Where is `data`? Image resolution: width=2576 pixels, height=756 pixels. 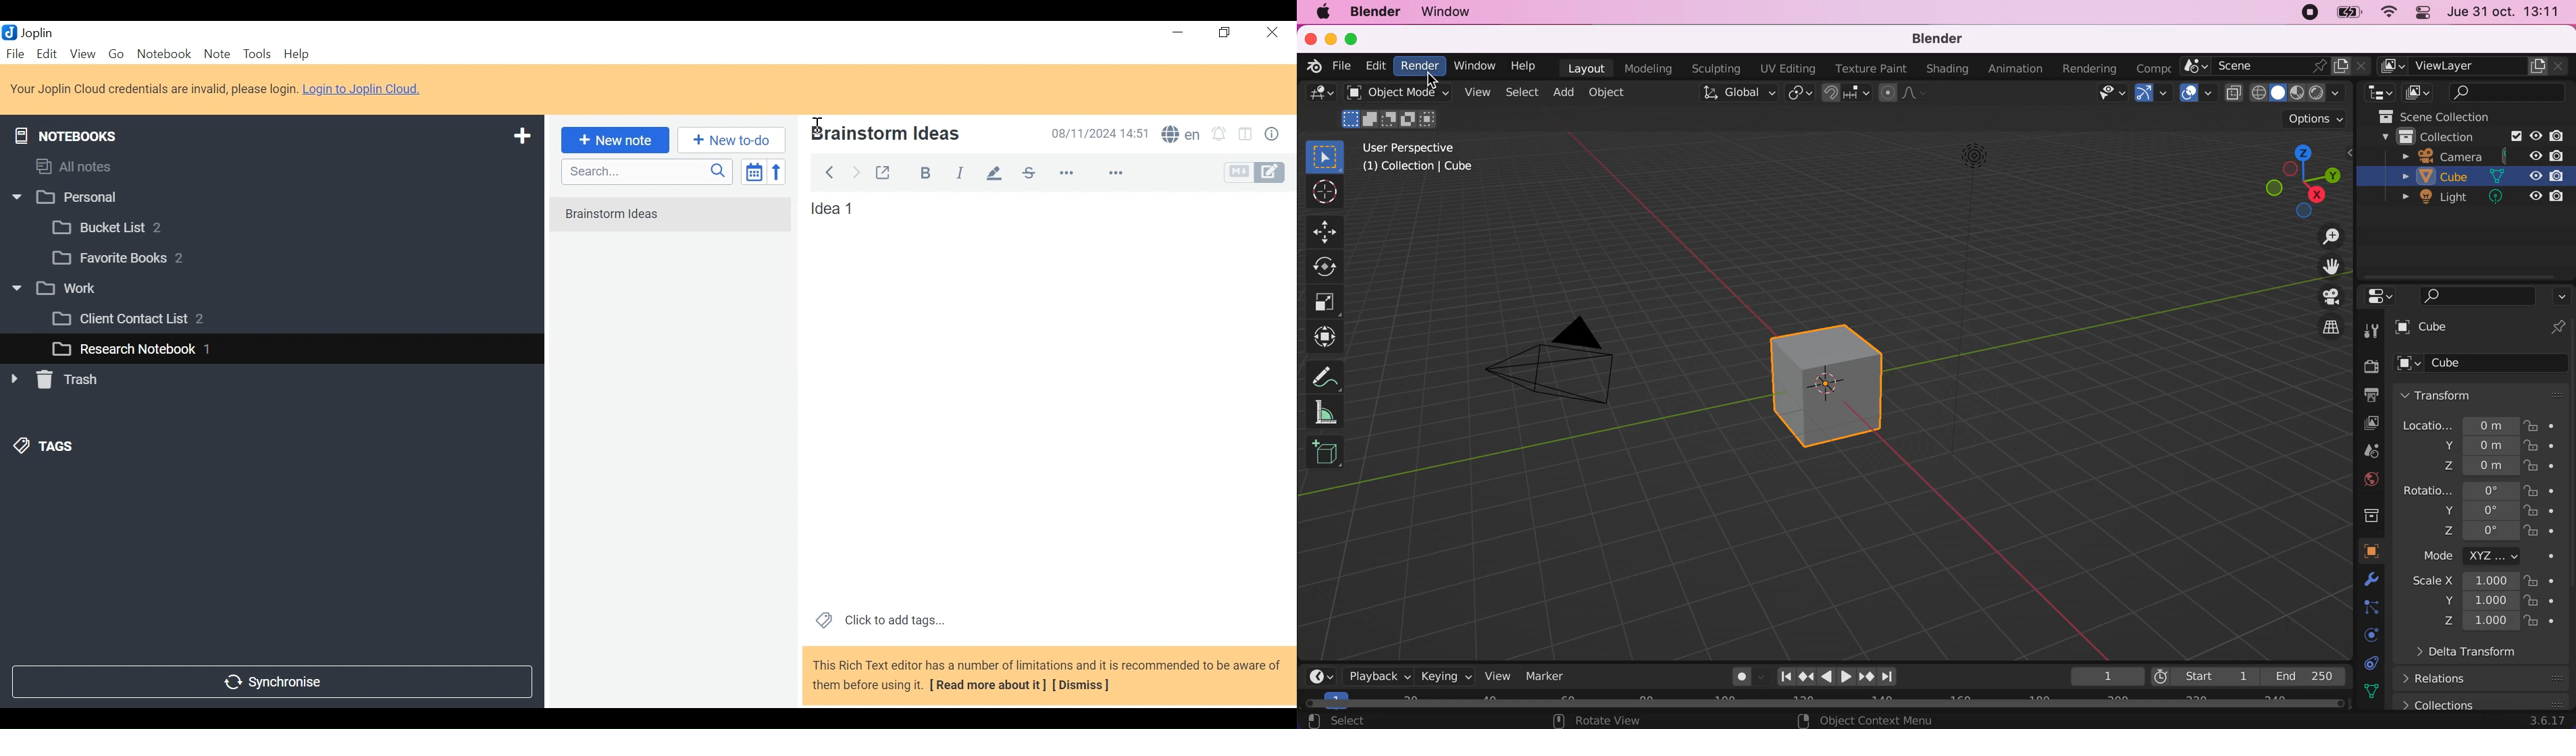 data is located at coordinates (2376, 663).